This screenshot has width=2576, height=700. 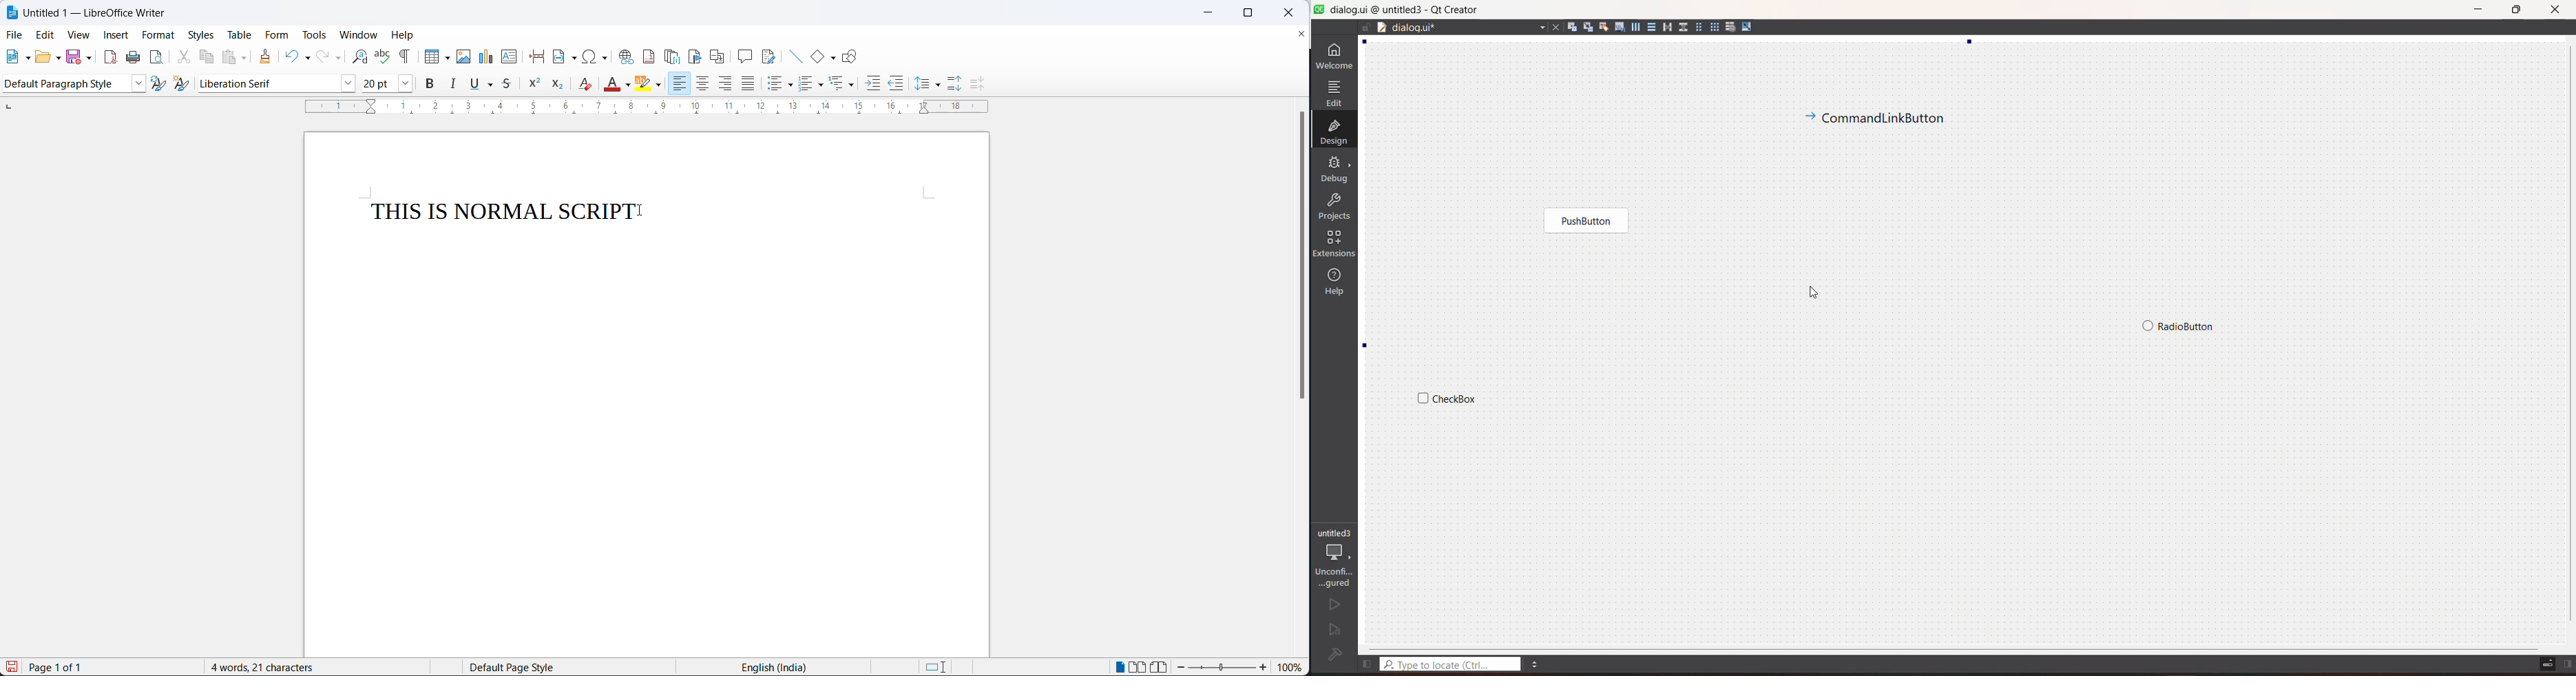 What do you see at coordinates (1334, 655) in the screenshot?
I see `project not configured` at bounding box center [1334, 655].